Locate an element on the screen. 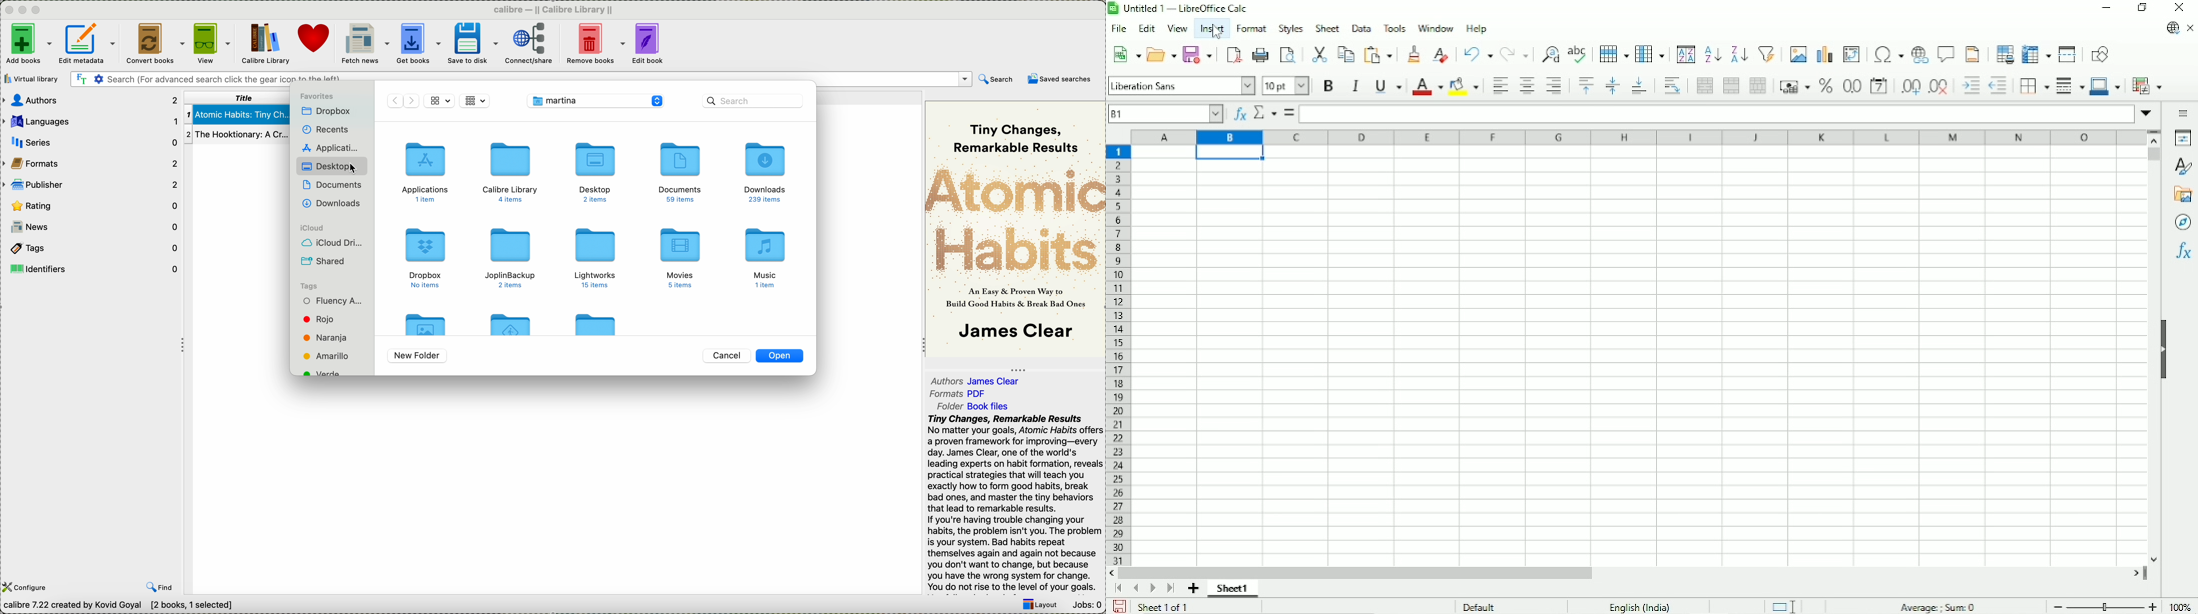 The width and height of the screenshot is (2212, 616). Zoom out/in is located at coordinates (2106, 604).